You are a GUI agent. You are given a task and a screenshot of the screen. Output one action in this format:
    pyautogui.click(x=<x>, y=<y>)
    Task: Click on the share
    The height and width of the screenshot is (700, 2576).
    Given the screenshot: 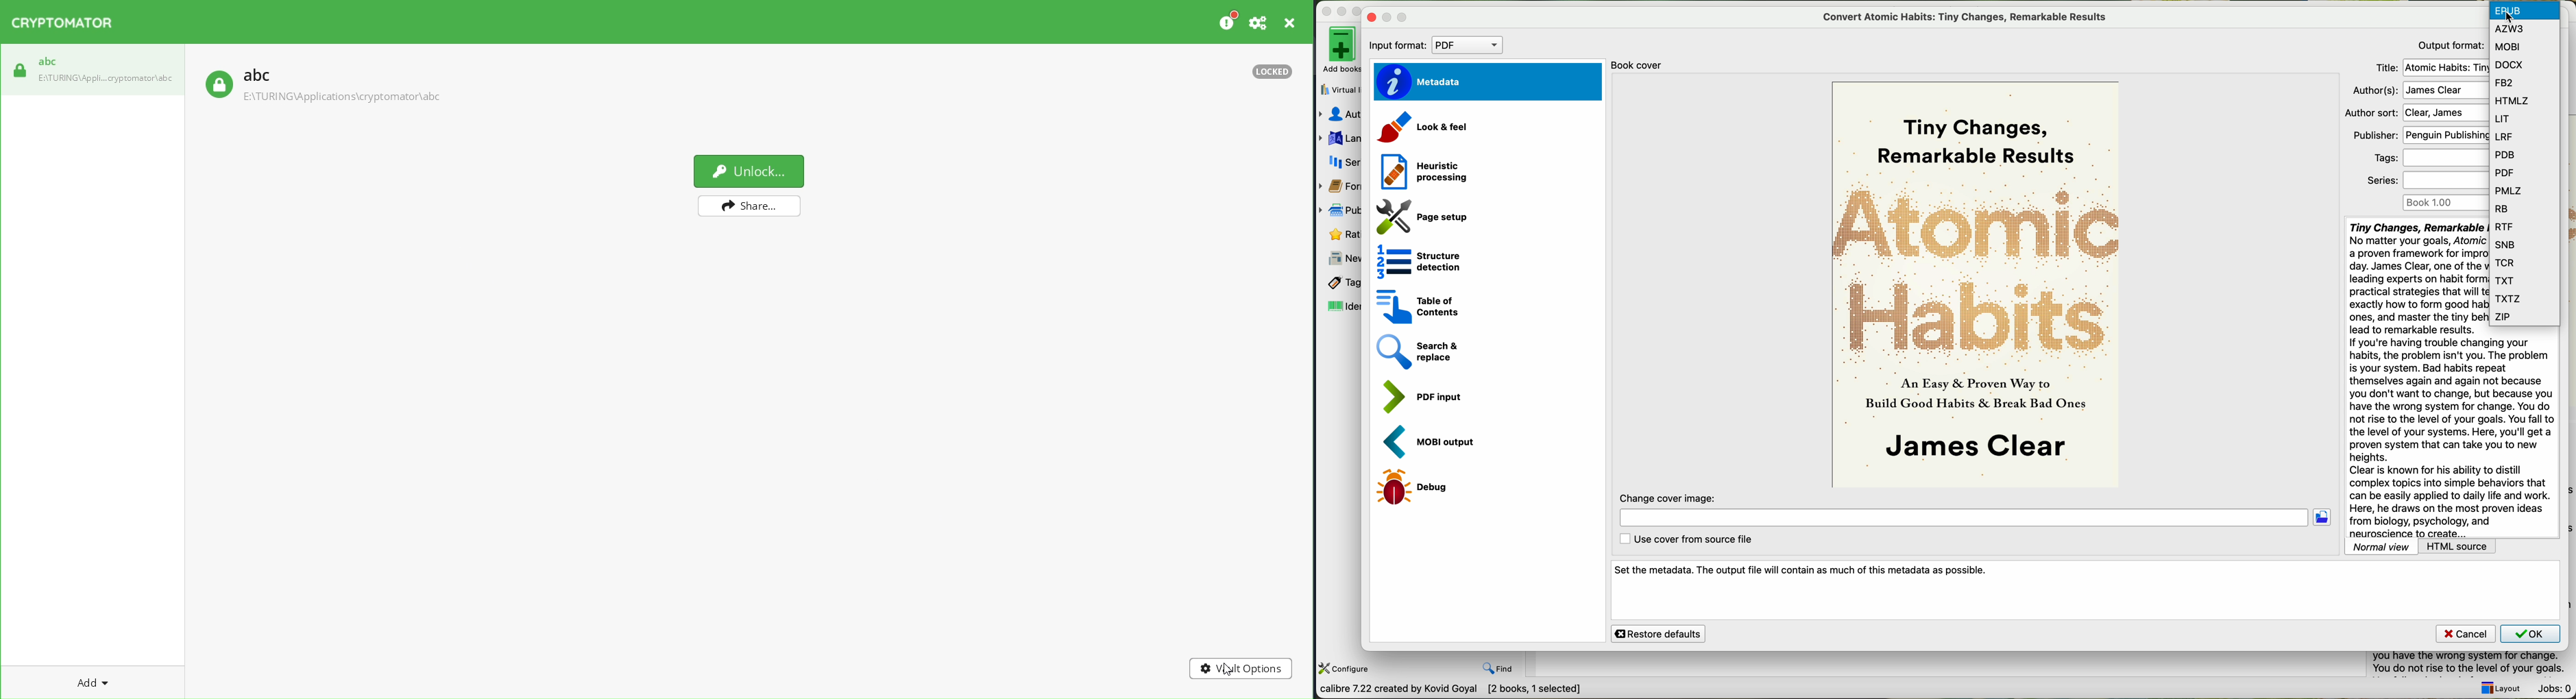 What is the action you would take?
    pyautogui.click(x=753, y=208)
    